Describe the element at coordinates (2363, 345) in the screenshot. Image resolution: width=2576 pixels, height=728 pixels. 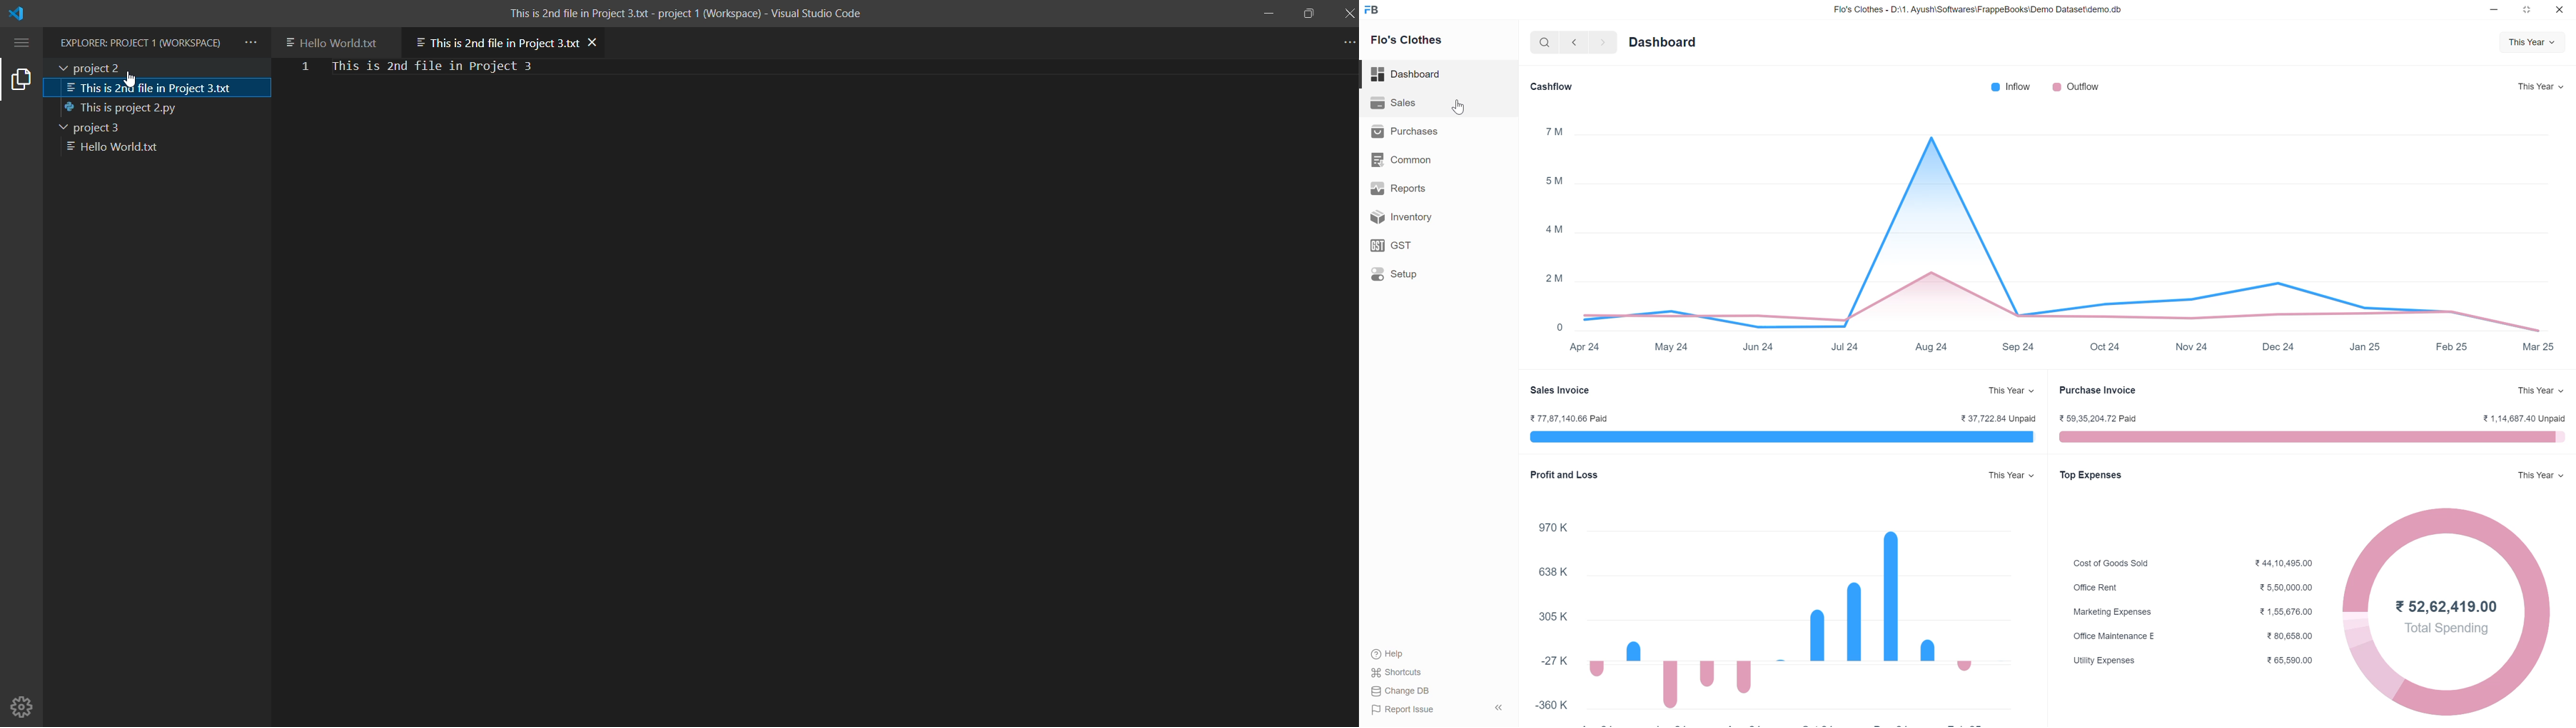
I see `Jan 25` at that location.